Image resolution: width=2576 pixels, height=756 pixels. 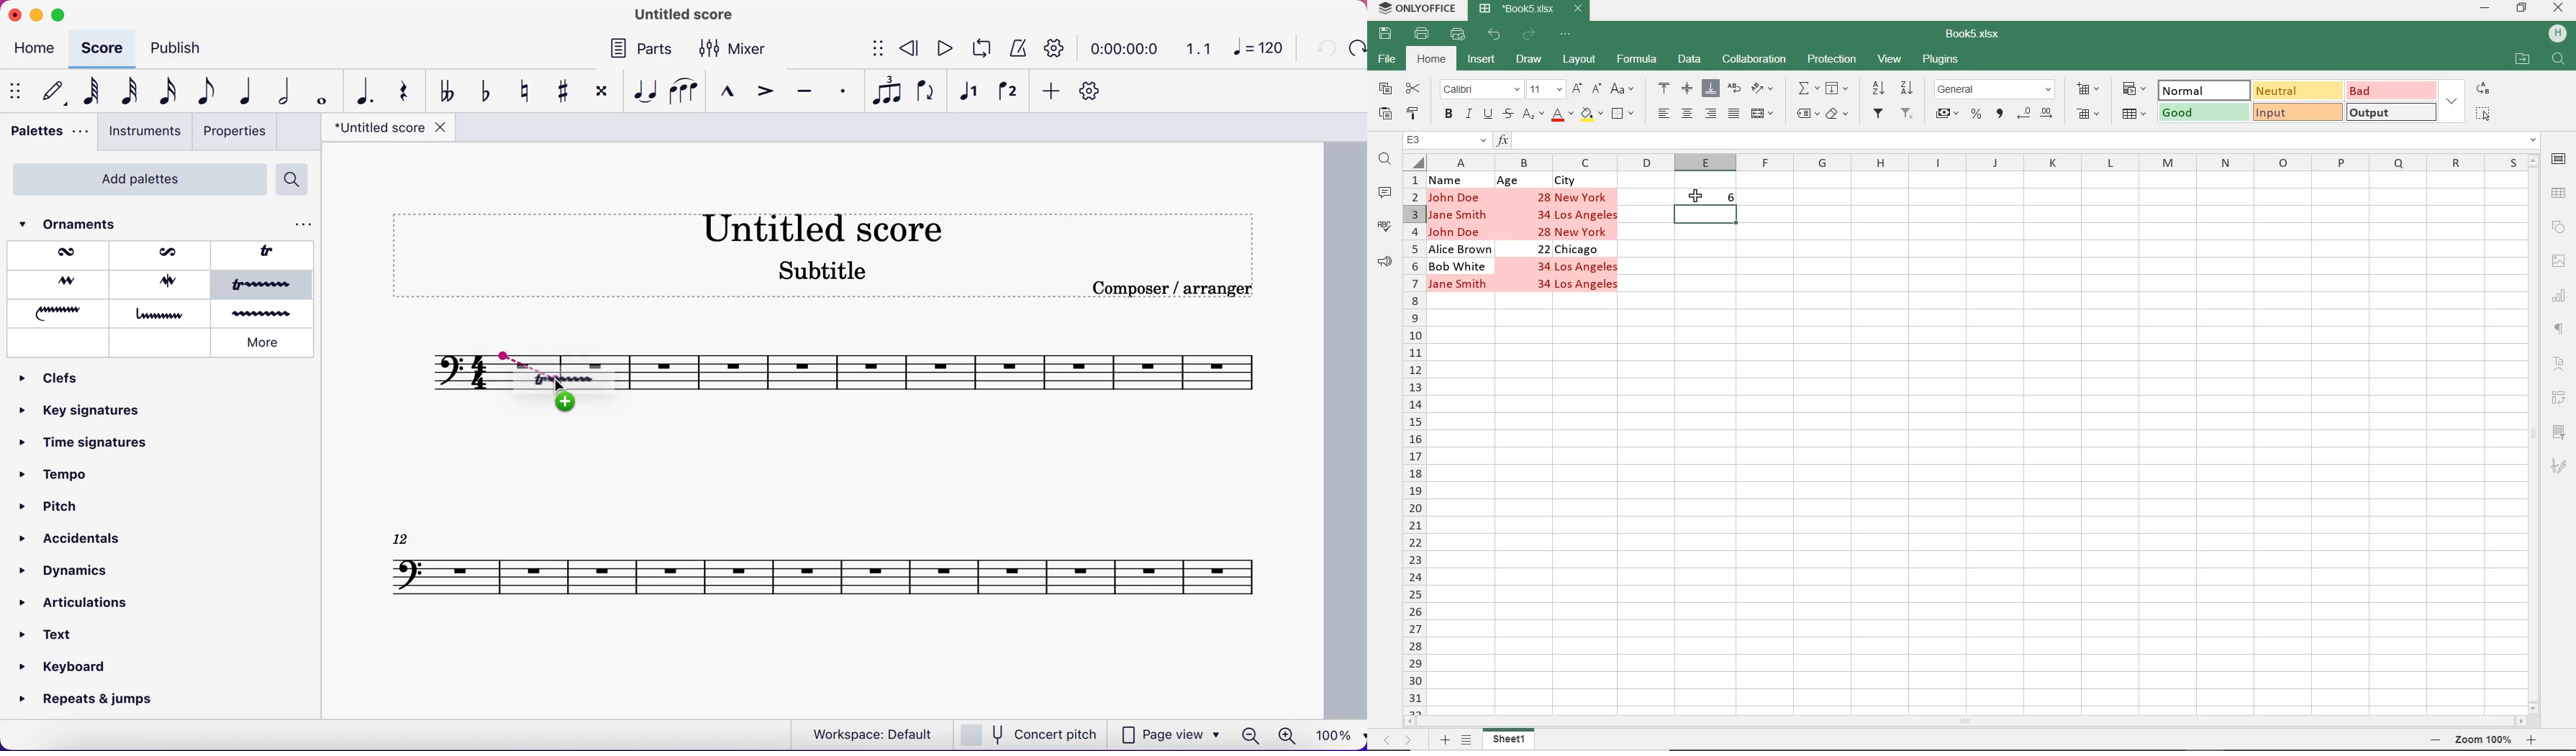 I want to click on Composer / arranger, so click(x=1185, y=288).